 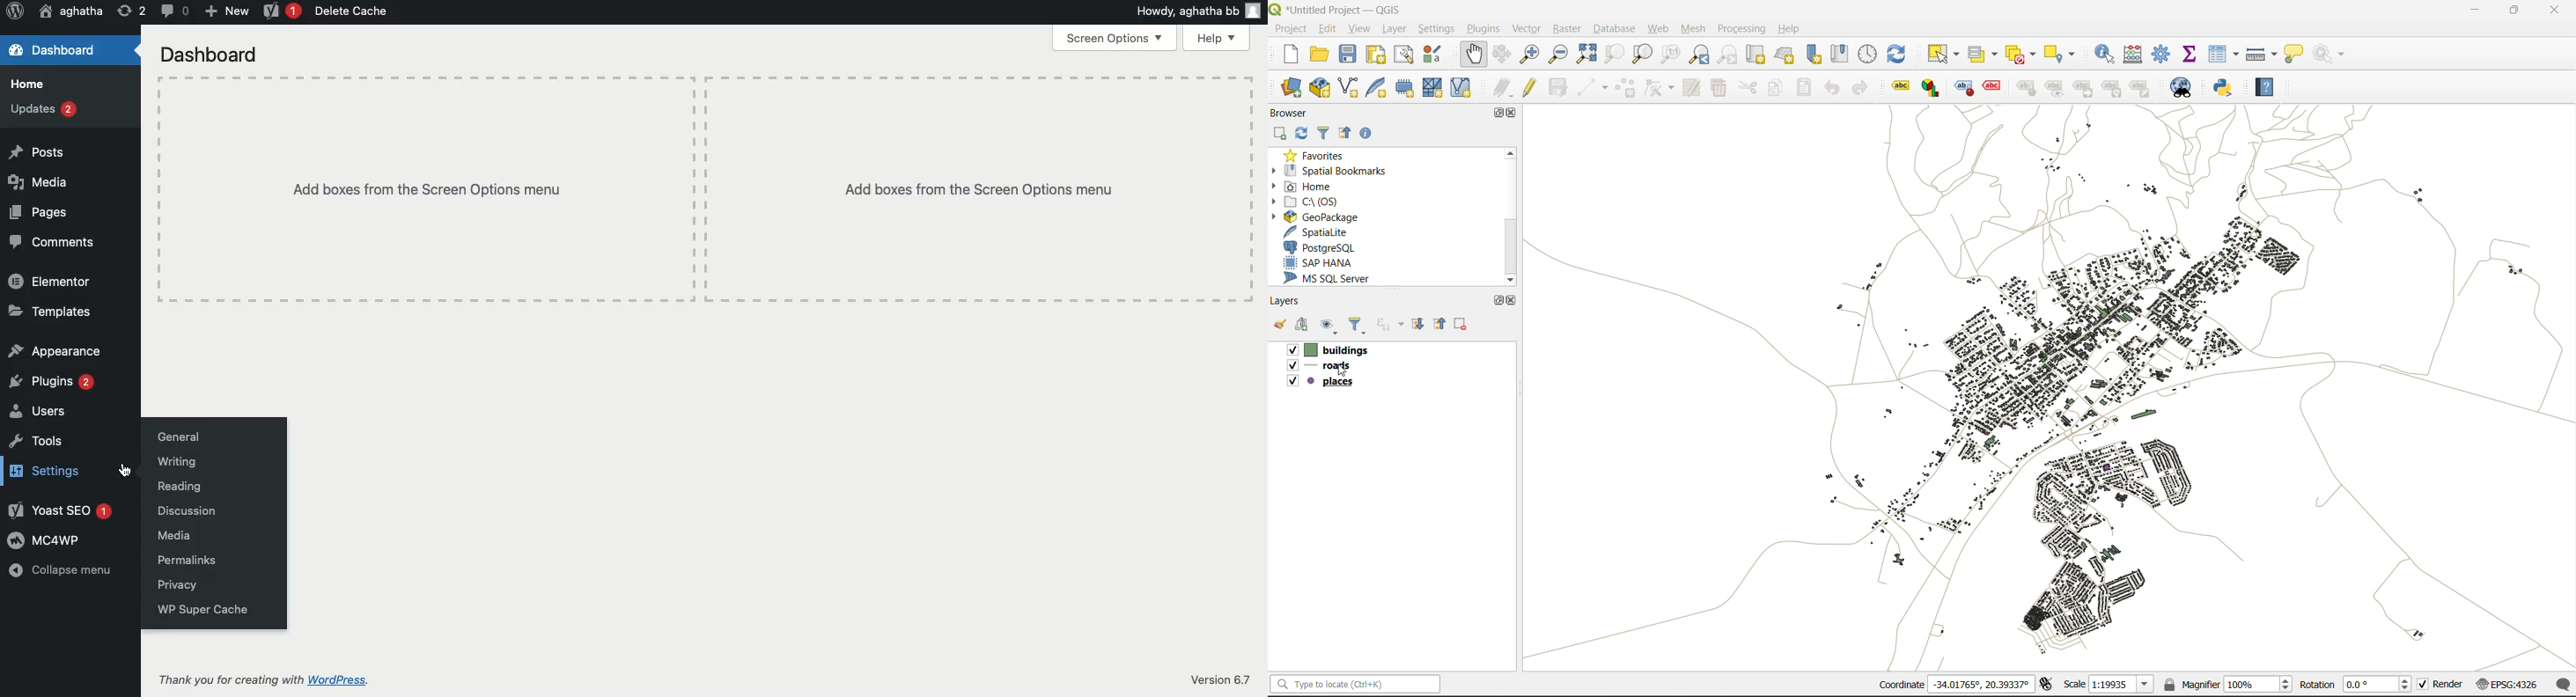 I want to click on highlight pinned labels, diagrams and callouts, so click(x=1966, y=89).